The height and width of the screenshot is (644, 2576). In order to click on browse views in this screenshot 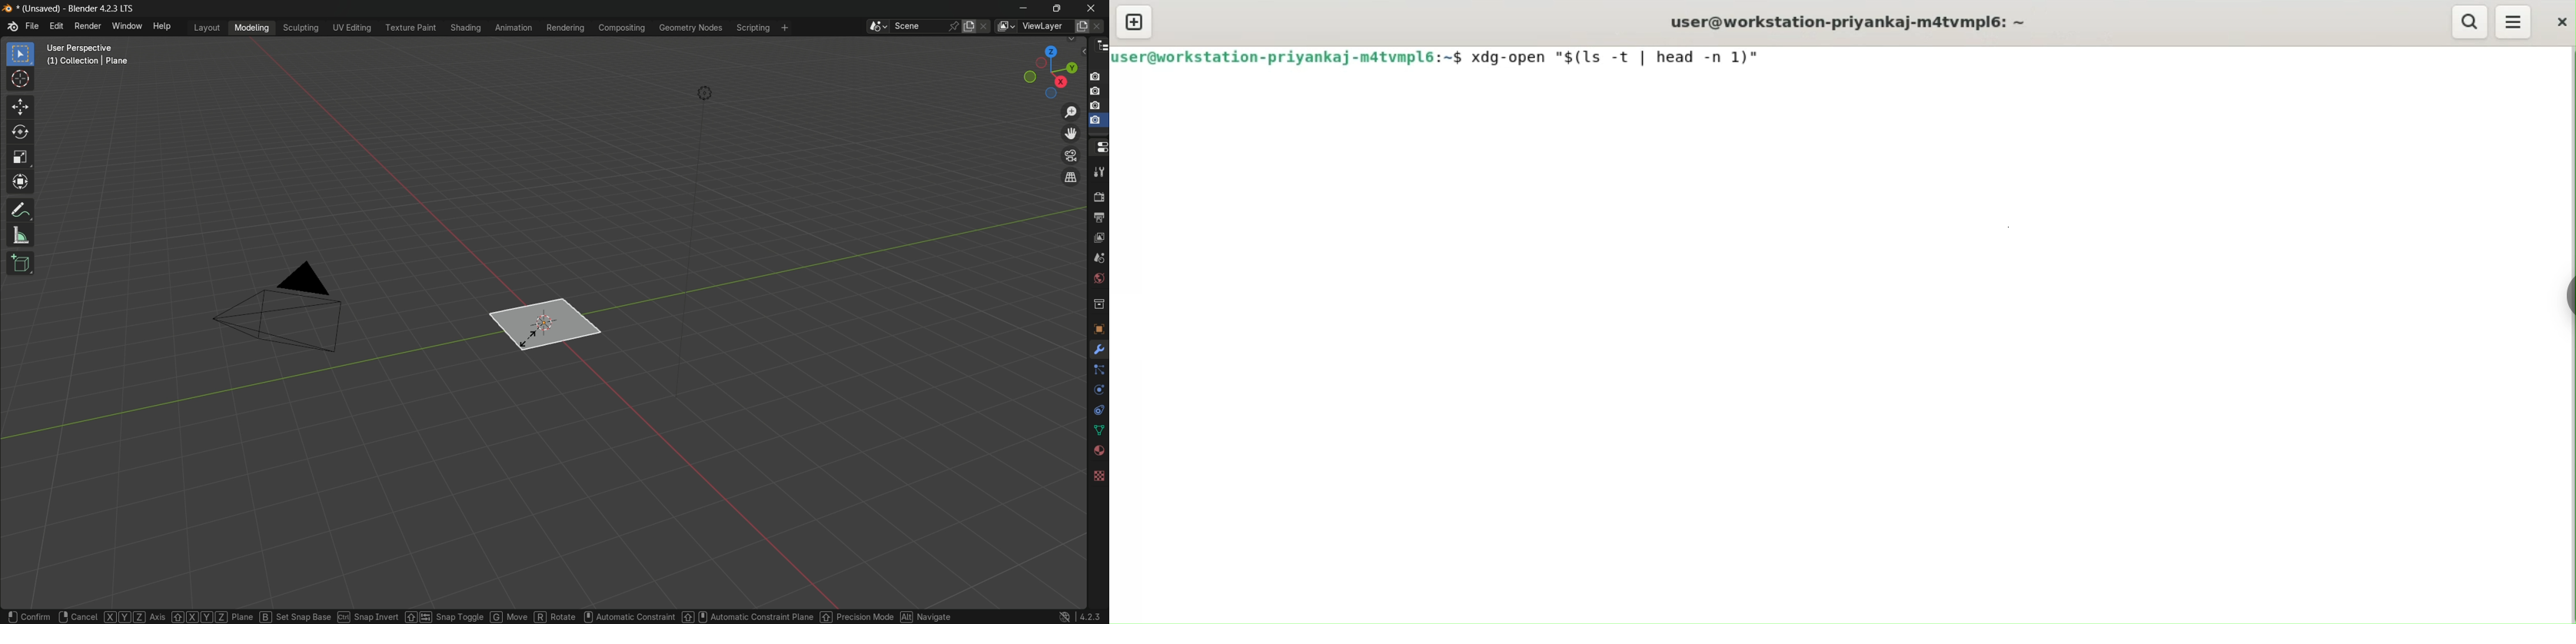, I will do `click(1007, 26)`.